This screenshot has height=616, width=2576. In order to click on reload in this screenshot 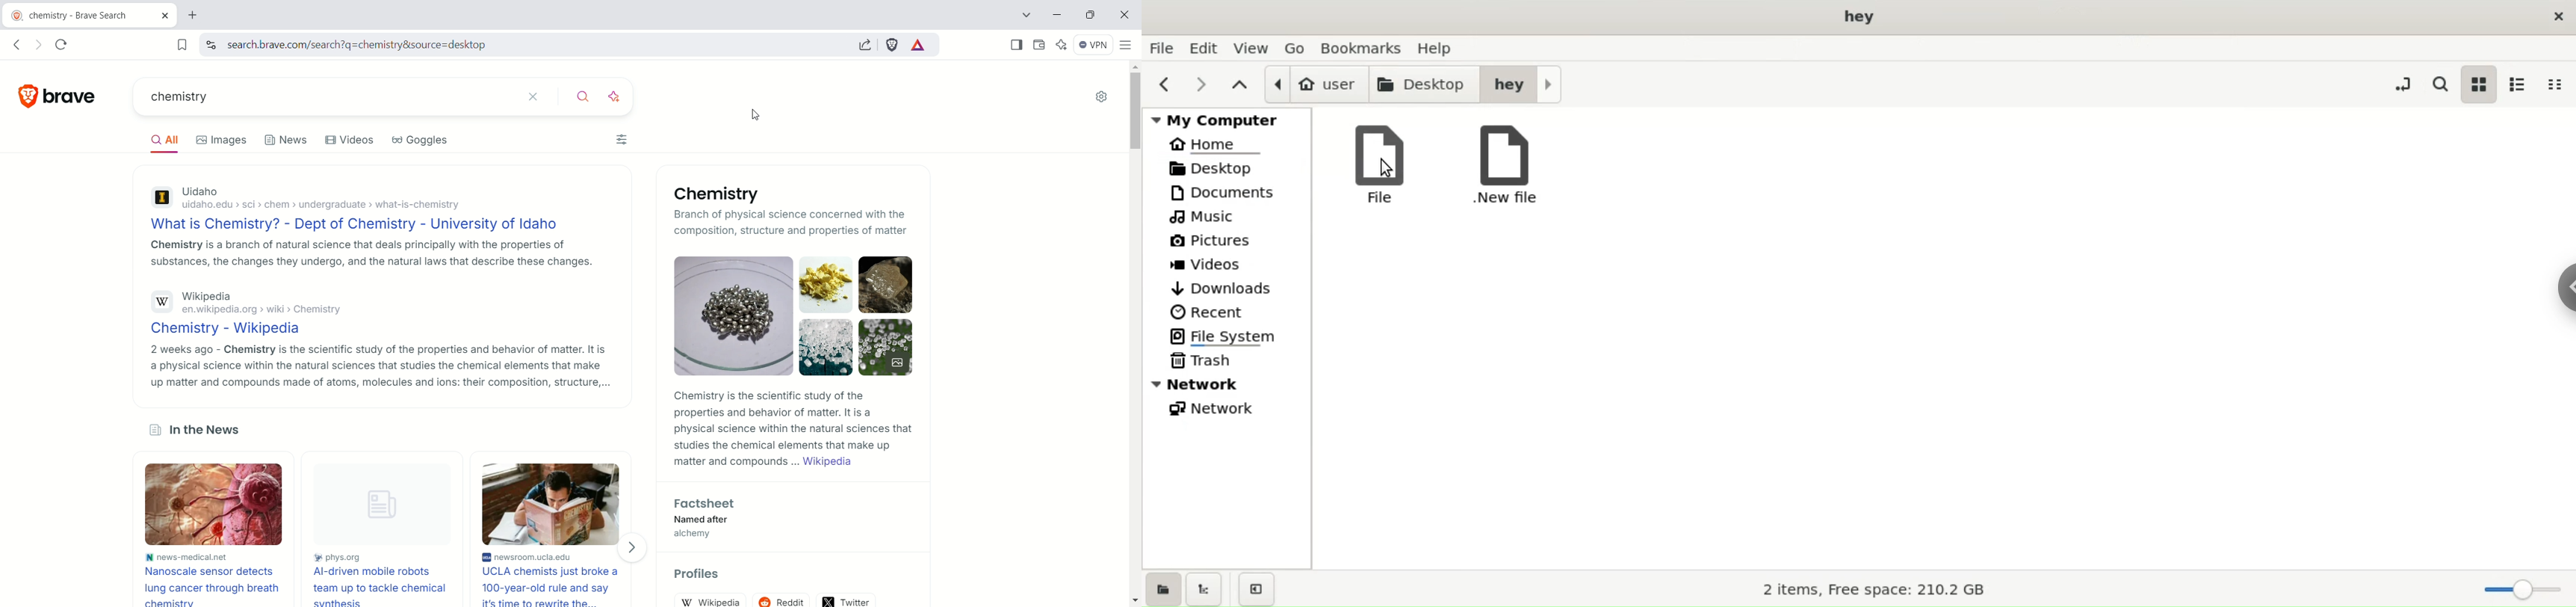, I will do `click(65, 44)`.